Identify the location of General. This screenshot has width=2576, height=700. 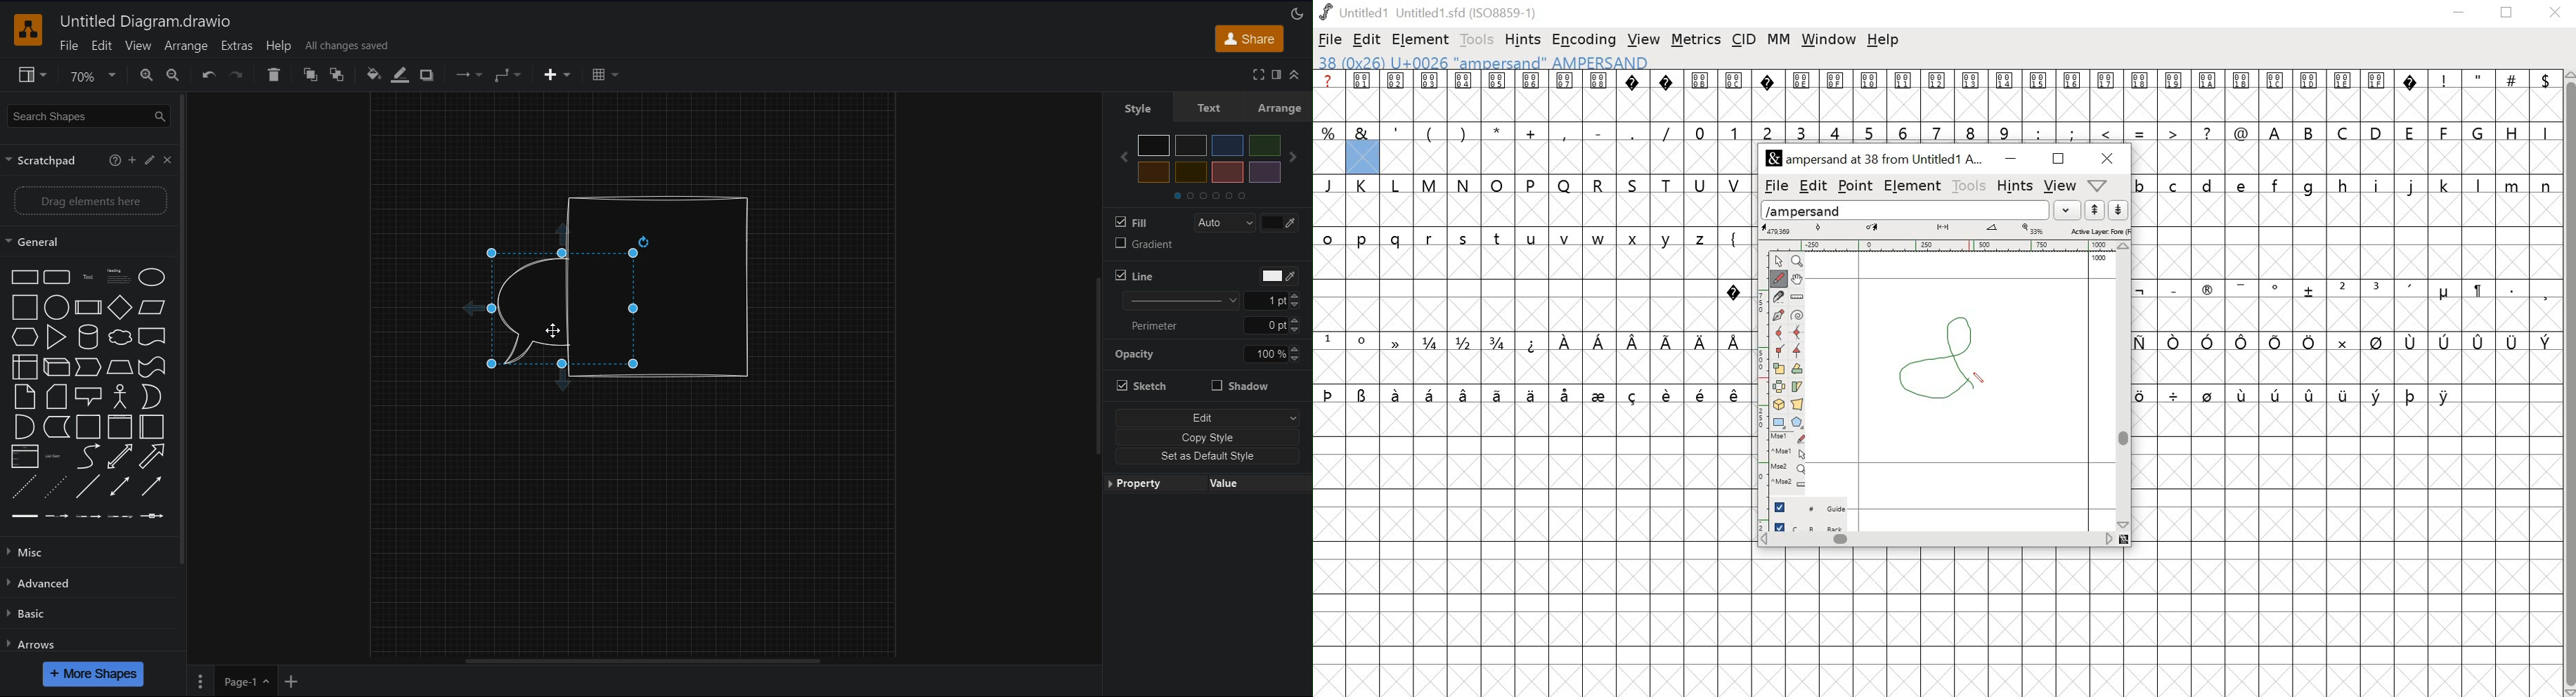
(86, 241).